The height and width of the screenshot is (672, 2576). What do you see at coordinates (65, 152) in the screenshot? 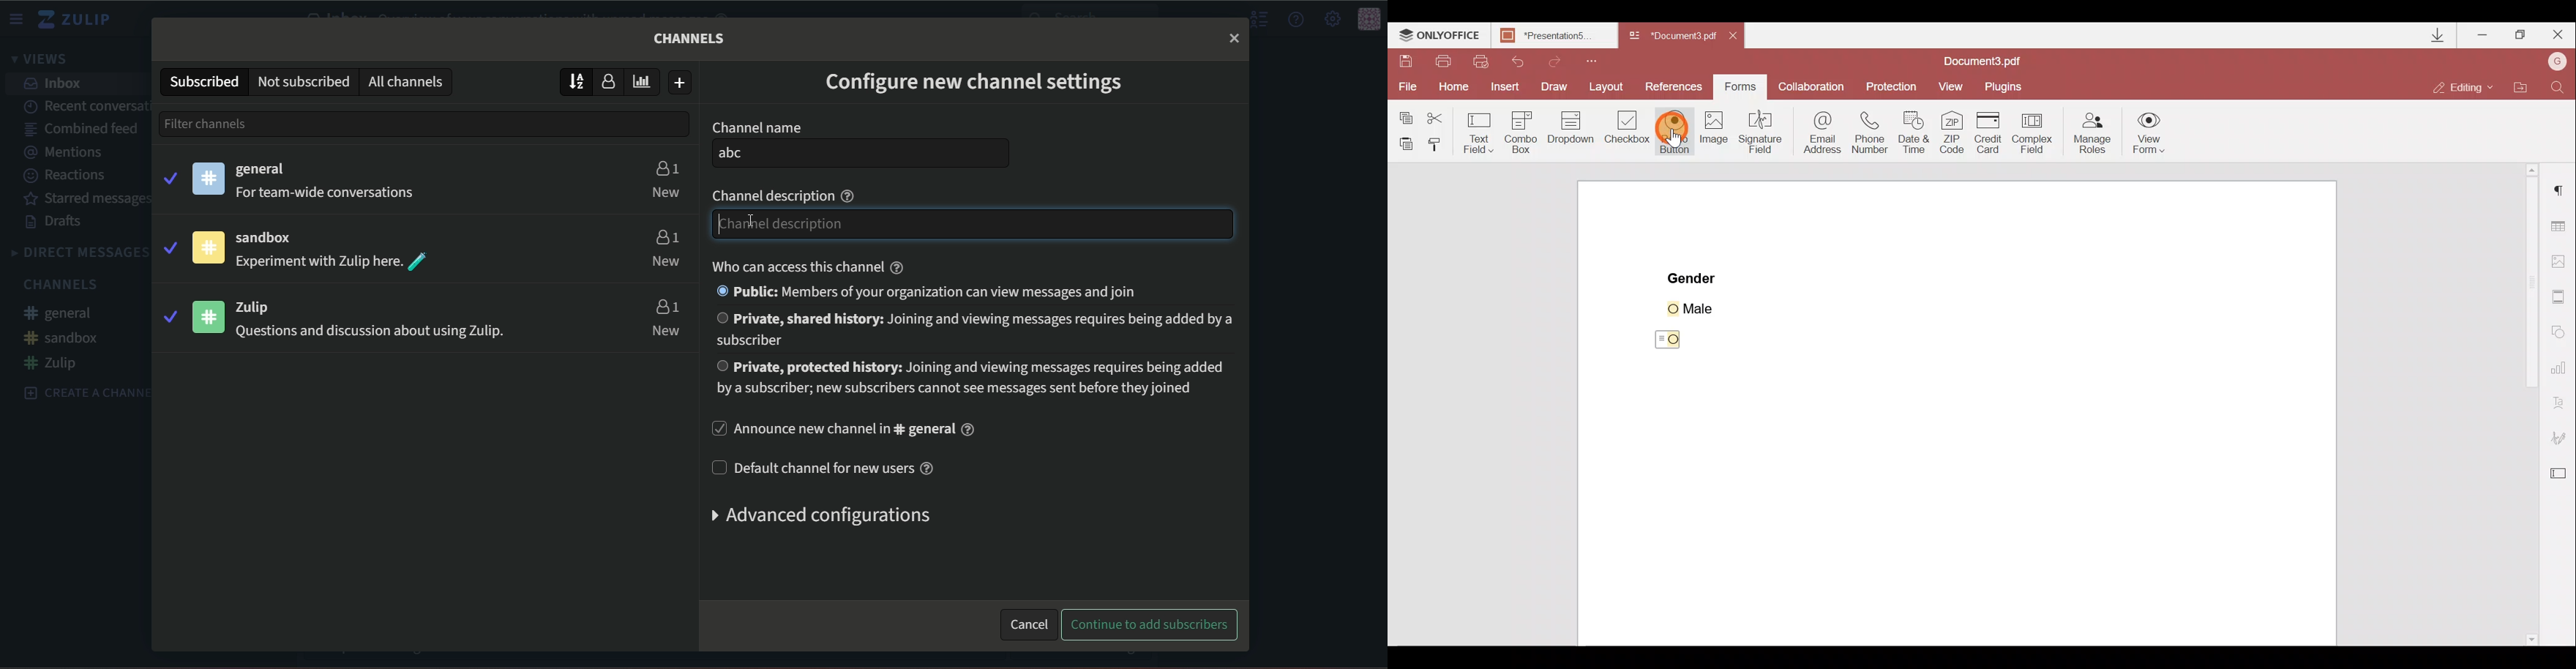
I see `Mentions` at bounding box center [65, 152].